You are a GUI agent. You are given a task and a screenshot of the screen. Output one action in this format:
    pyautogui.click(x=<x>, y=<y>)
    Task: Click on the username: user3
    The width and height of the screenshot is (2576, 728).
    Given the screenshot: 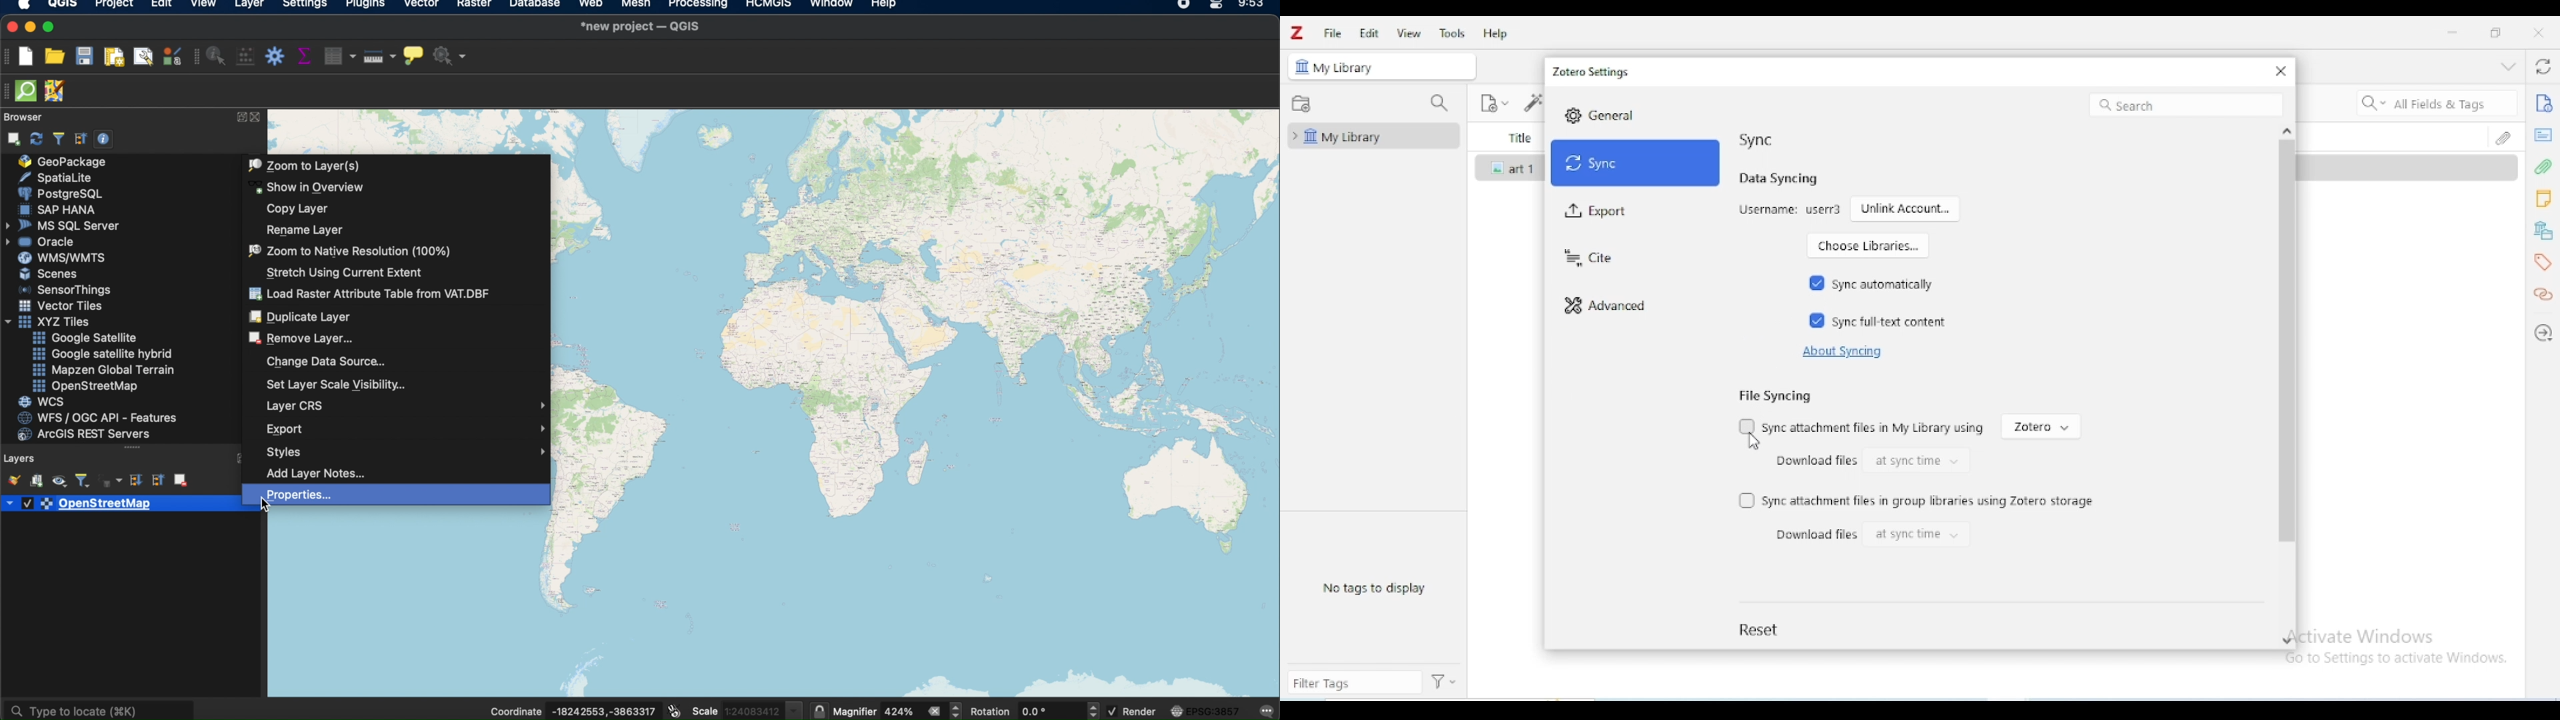 What is the action you would take?
    pyautogui.click(x=1790, y=210)
    